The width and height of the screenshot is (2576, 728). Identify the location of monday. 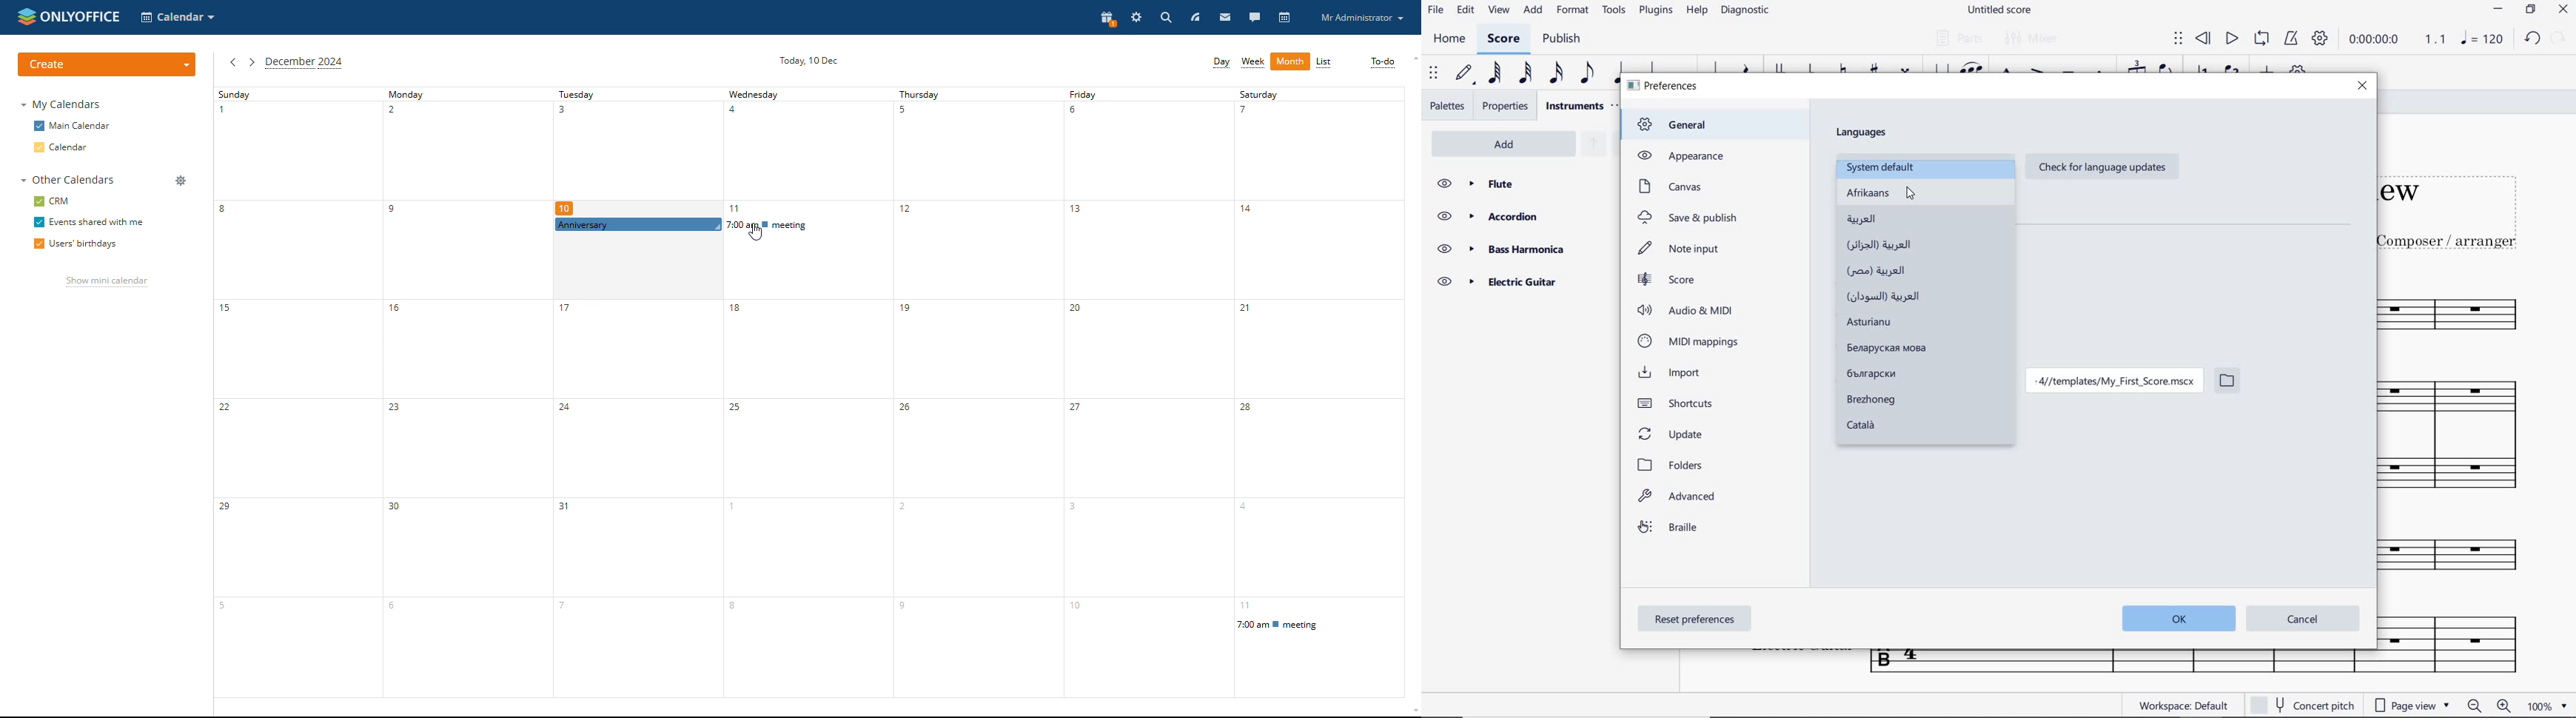
(460, 392).